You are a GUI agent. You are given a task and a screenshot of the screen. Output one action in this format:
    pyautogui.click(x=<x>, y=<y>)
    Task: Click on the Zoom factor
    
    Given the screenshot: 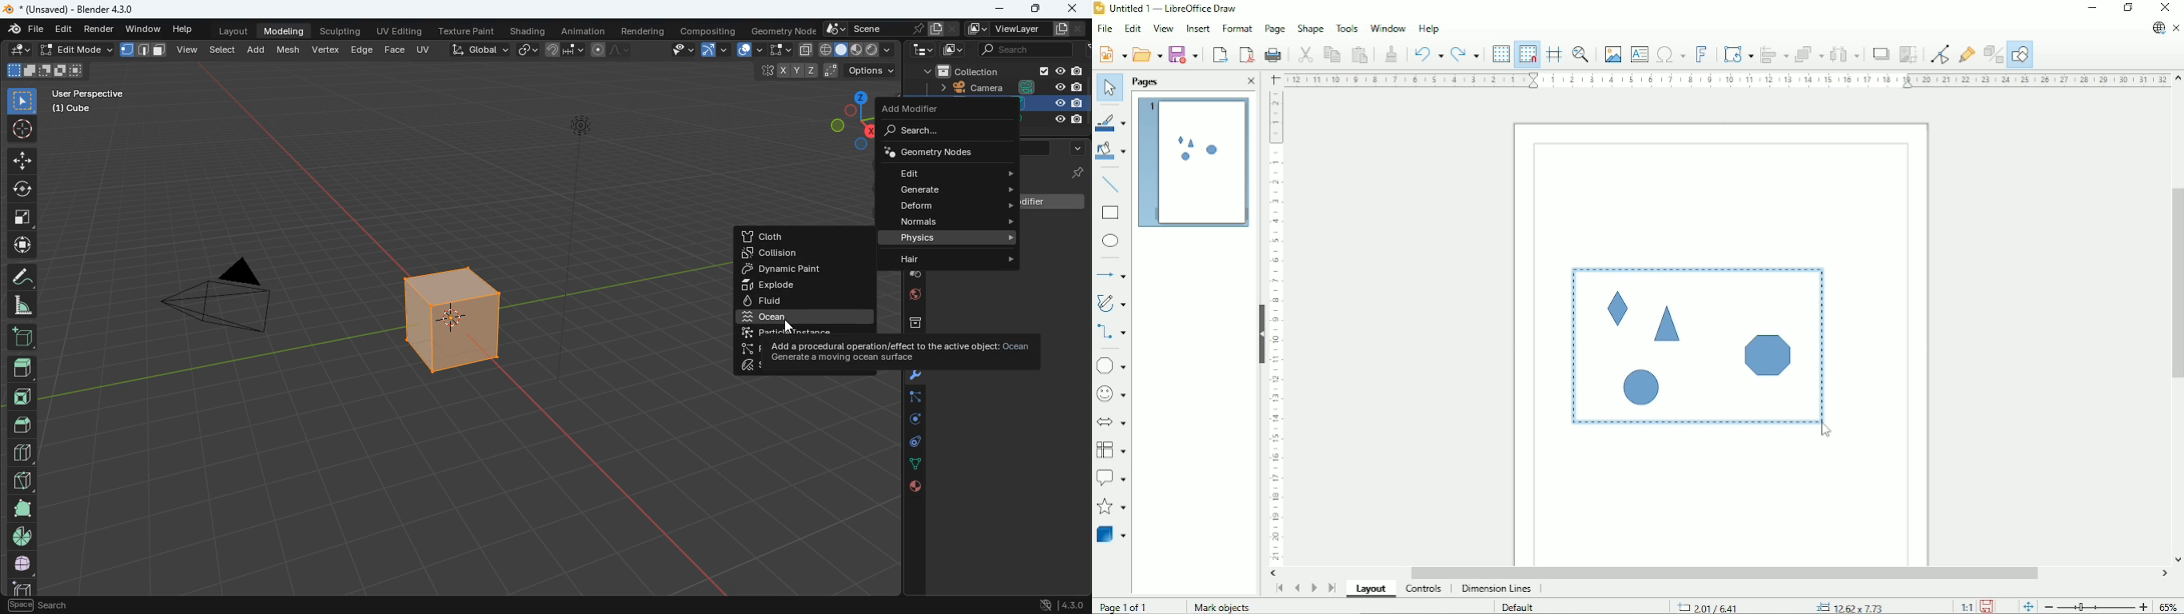 What is the action you would take?
    pyautogui.click(x=2170, y=606)
    